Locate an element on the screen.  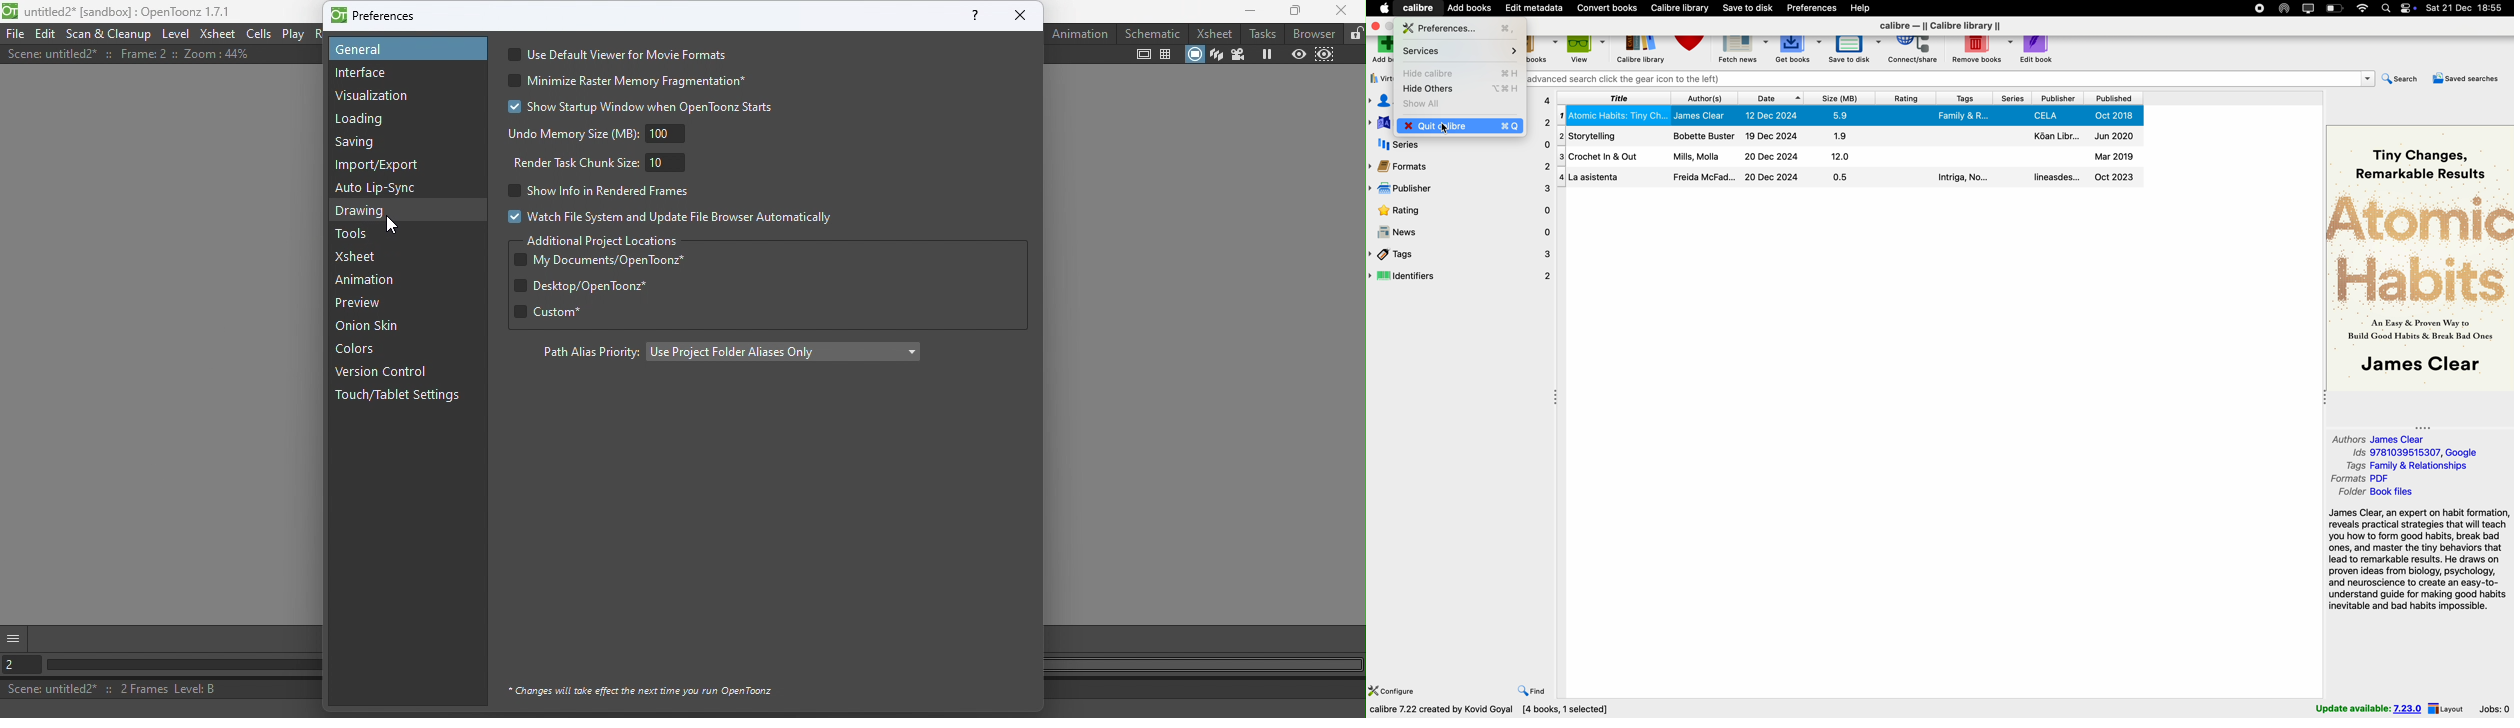
save to disk is located at coordinates (1855, 51).